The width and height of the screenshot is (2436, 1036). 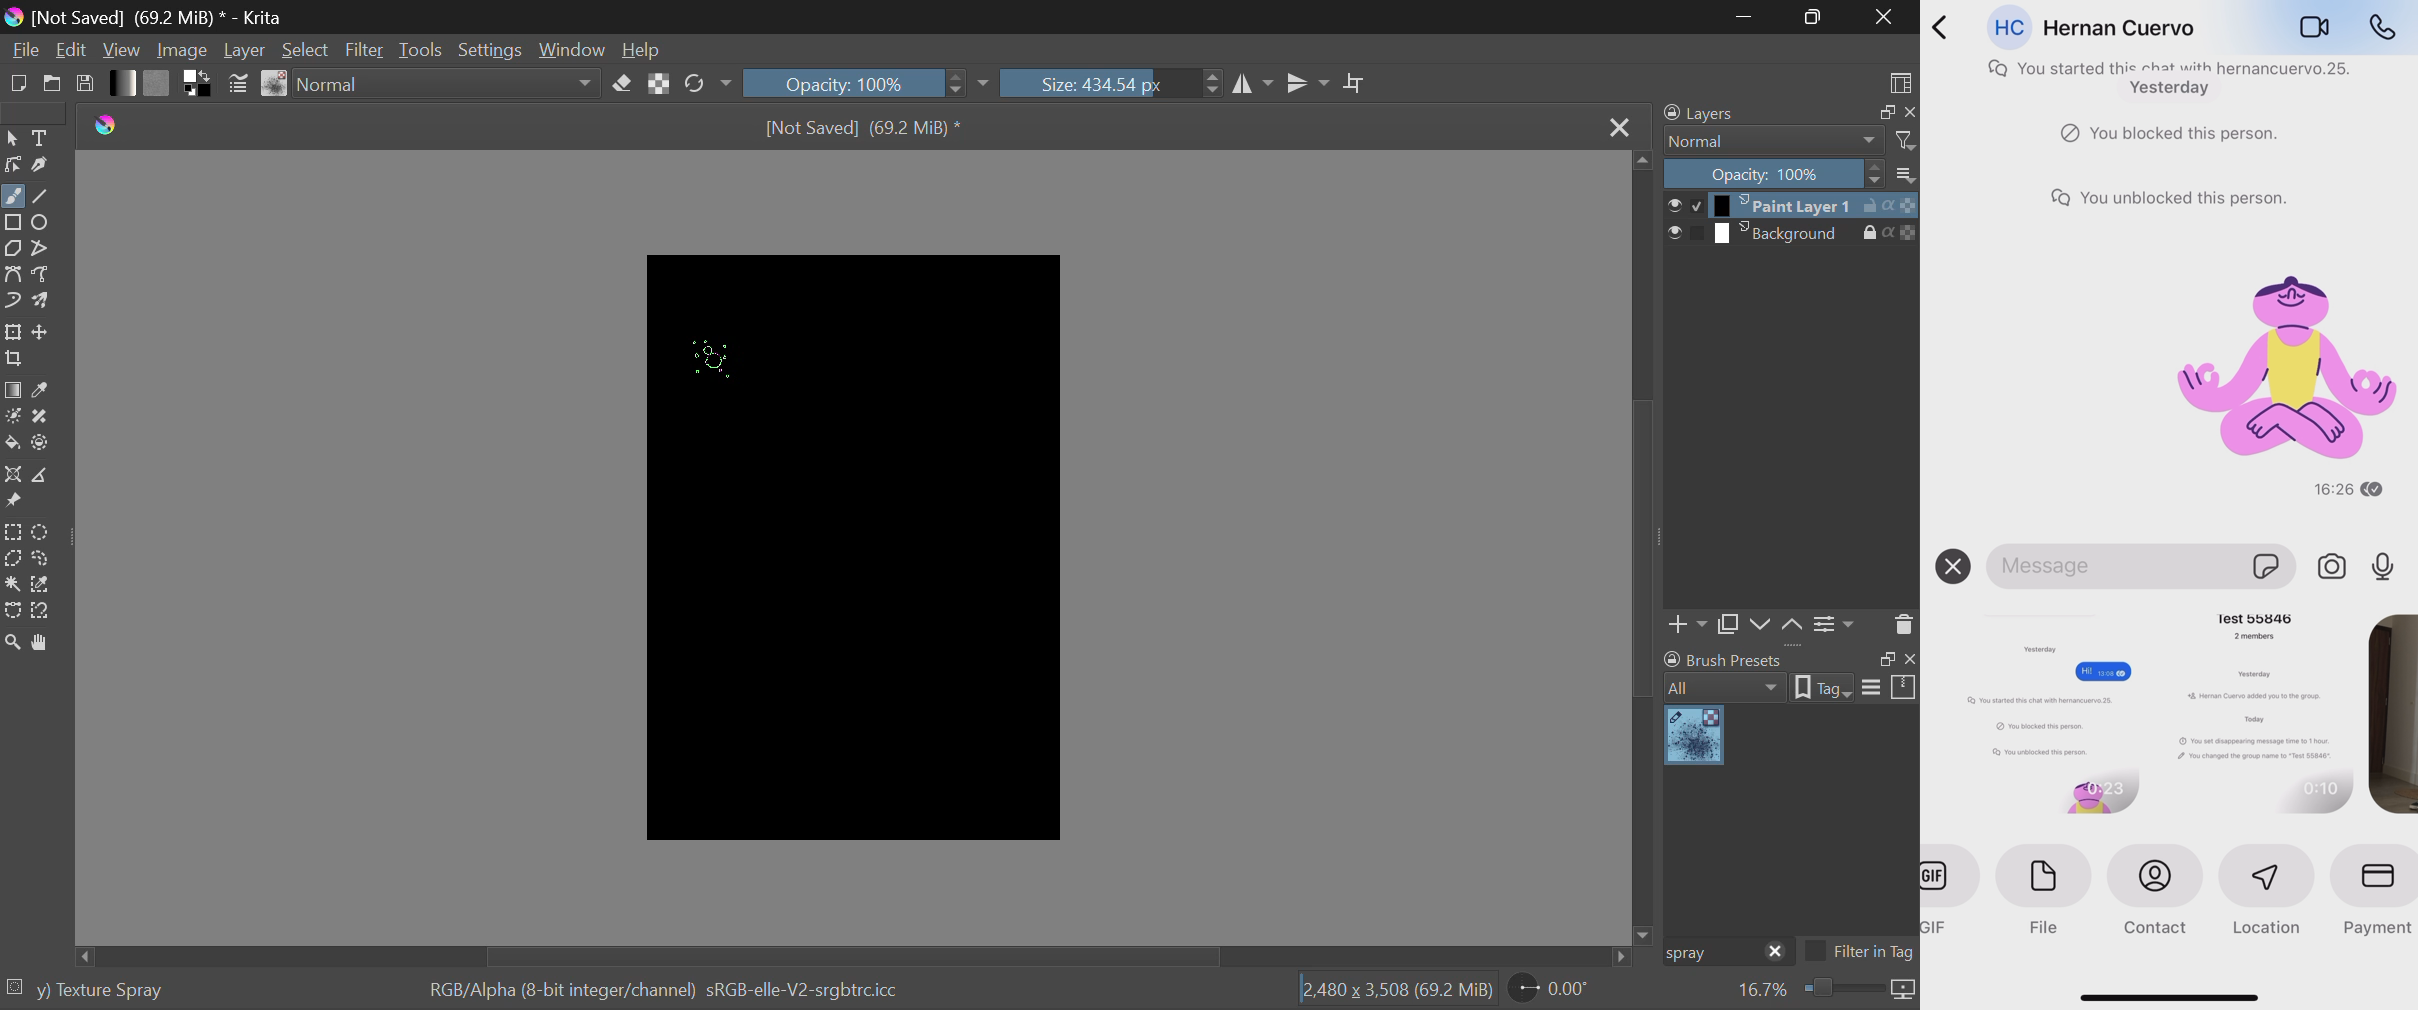 I want to click on logo, so click(x=107, y=126).